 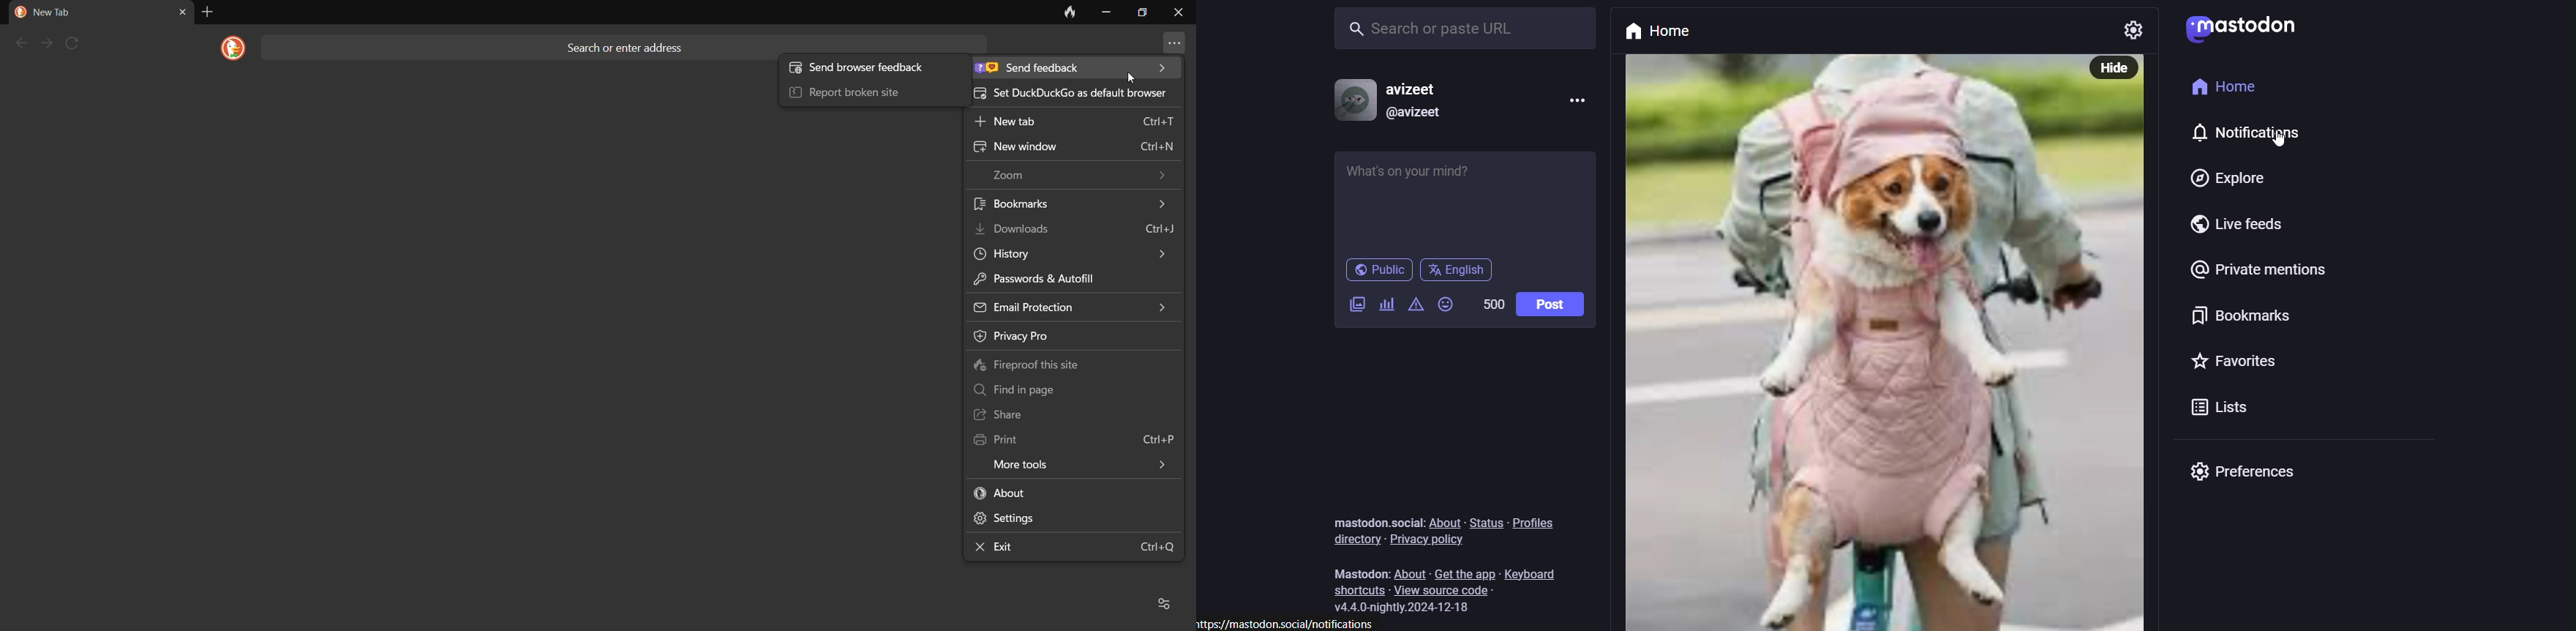 What do you see at coordinates (1455, 590) in the screenshot?
I see `view source code` at bounding box center [1455, 590].